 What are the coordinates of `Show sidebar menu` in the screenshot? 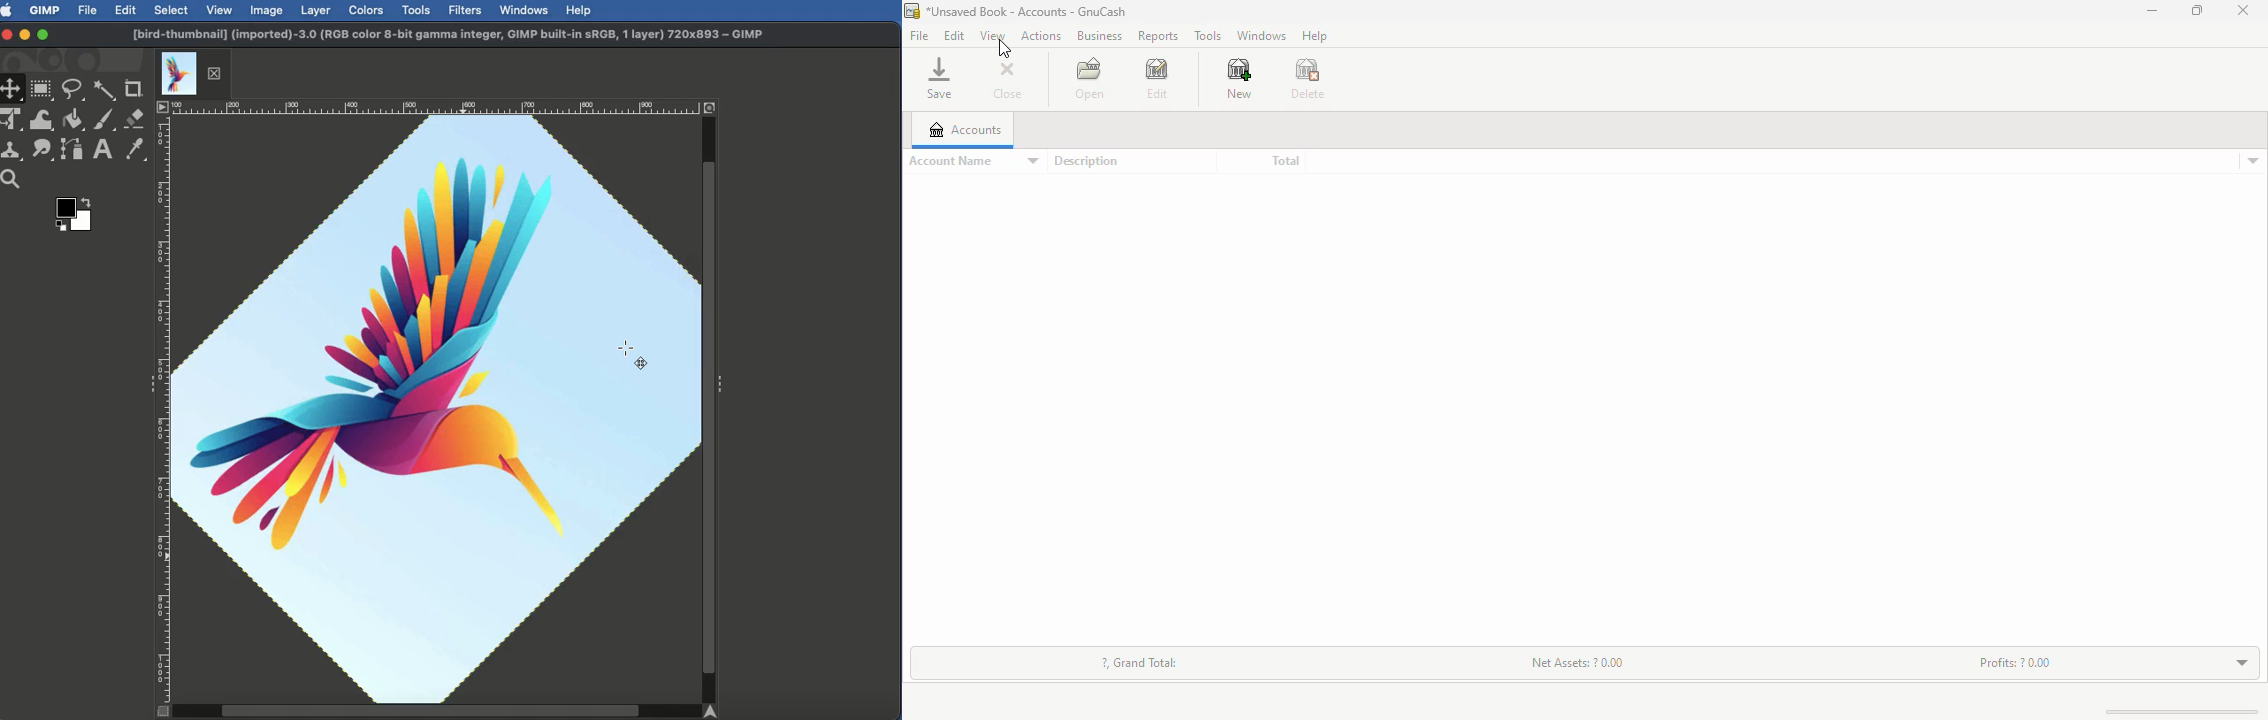 It's located at (148, 386).